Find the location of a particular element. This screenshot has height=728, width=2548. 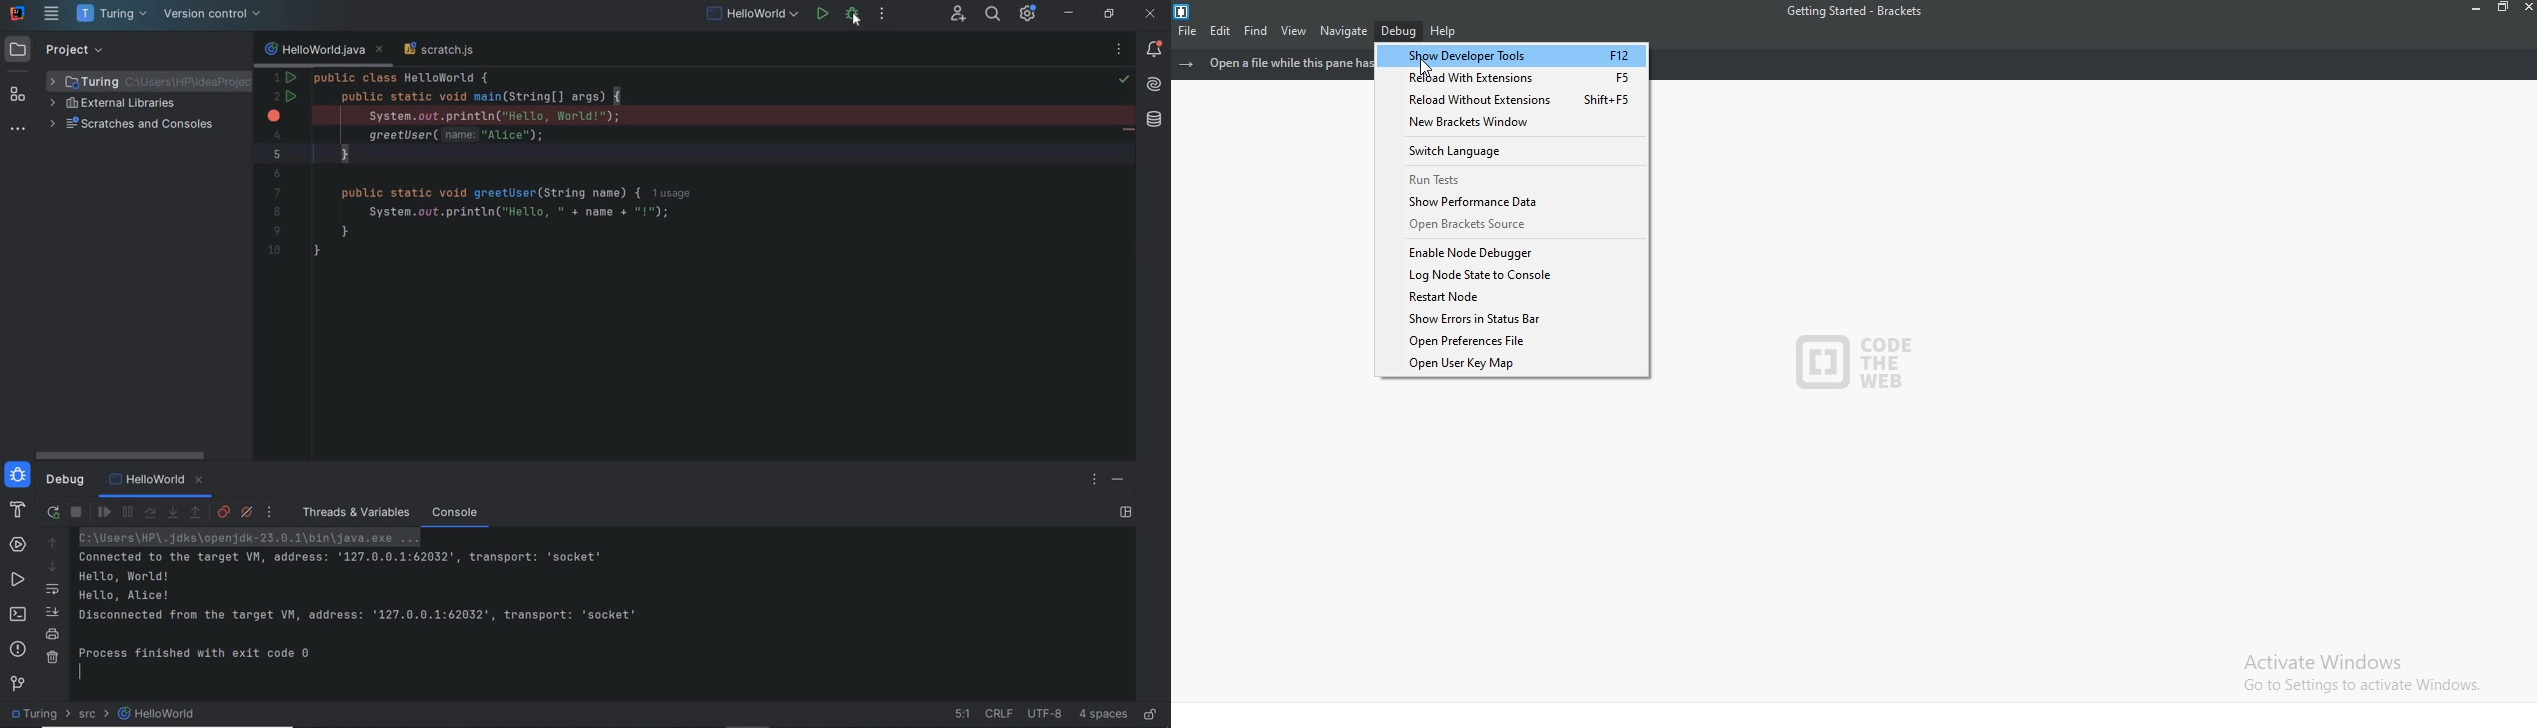

Enable Node Debugger is located at coordinates (1509, 251).